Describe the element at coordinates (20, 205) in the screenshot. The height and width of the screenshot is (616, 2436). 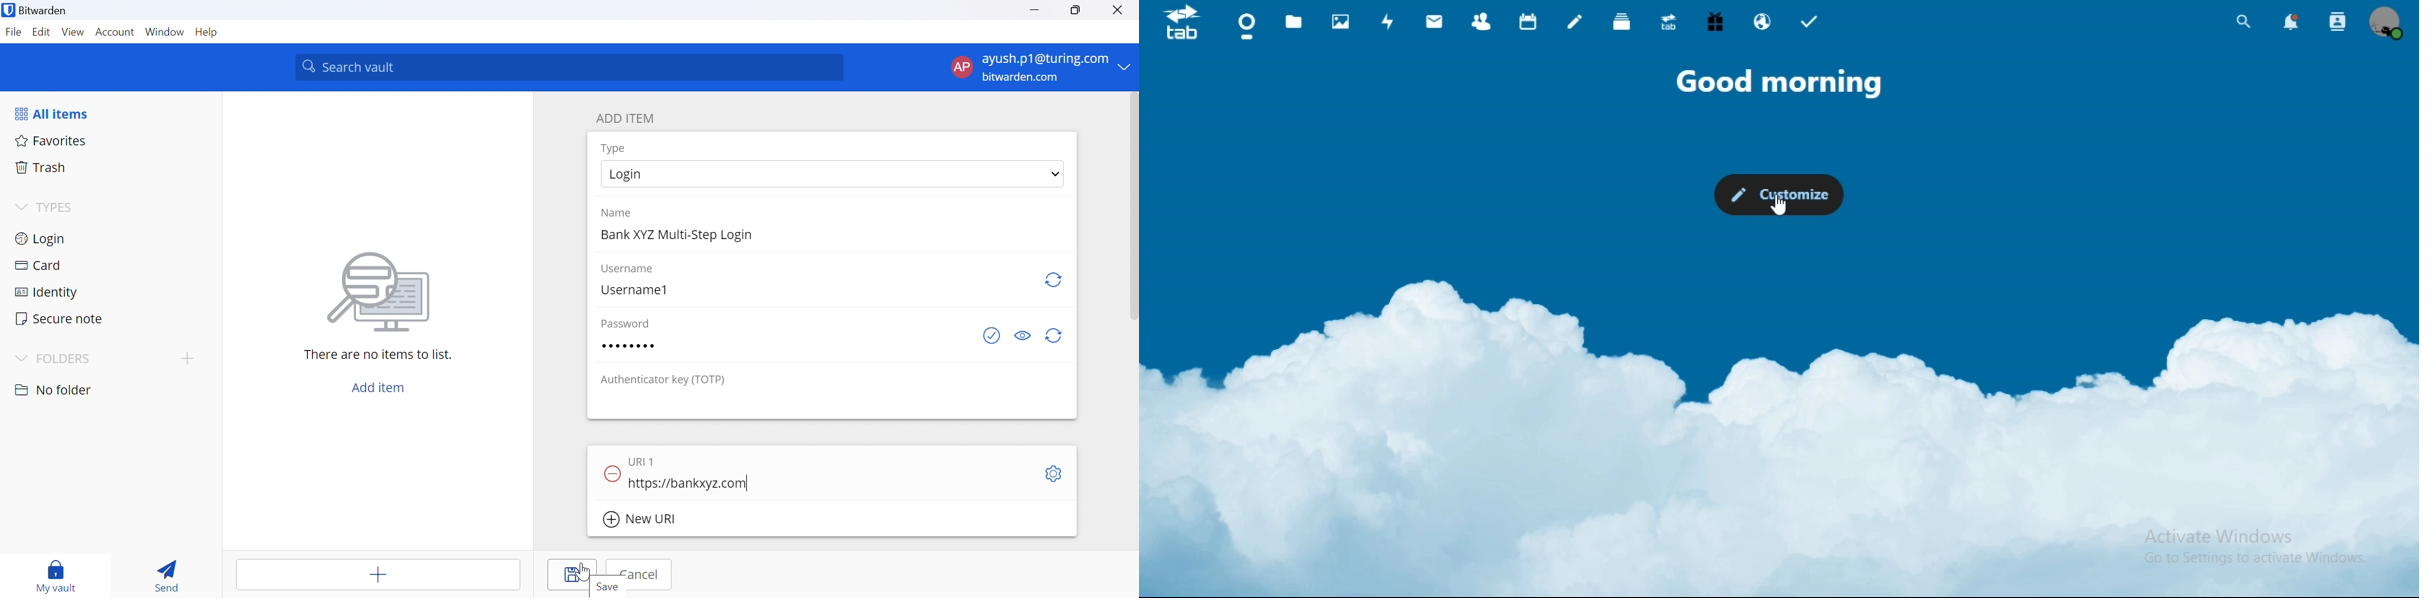
I see `Drop Down` at that location.